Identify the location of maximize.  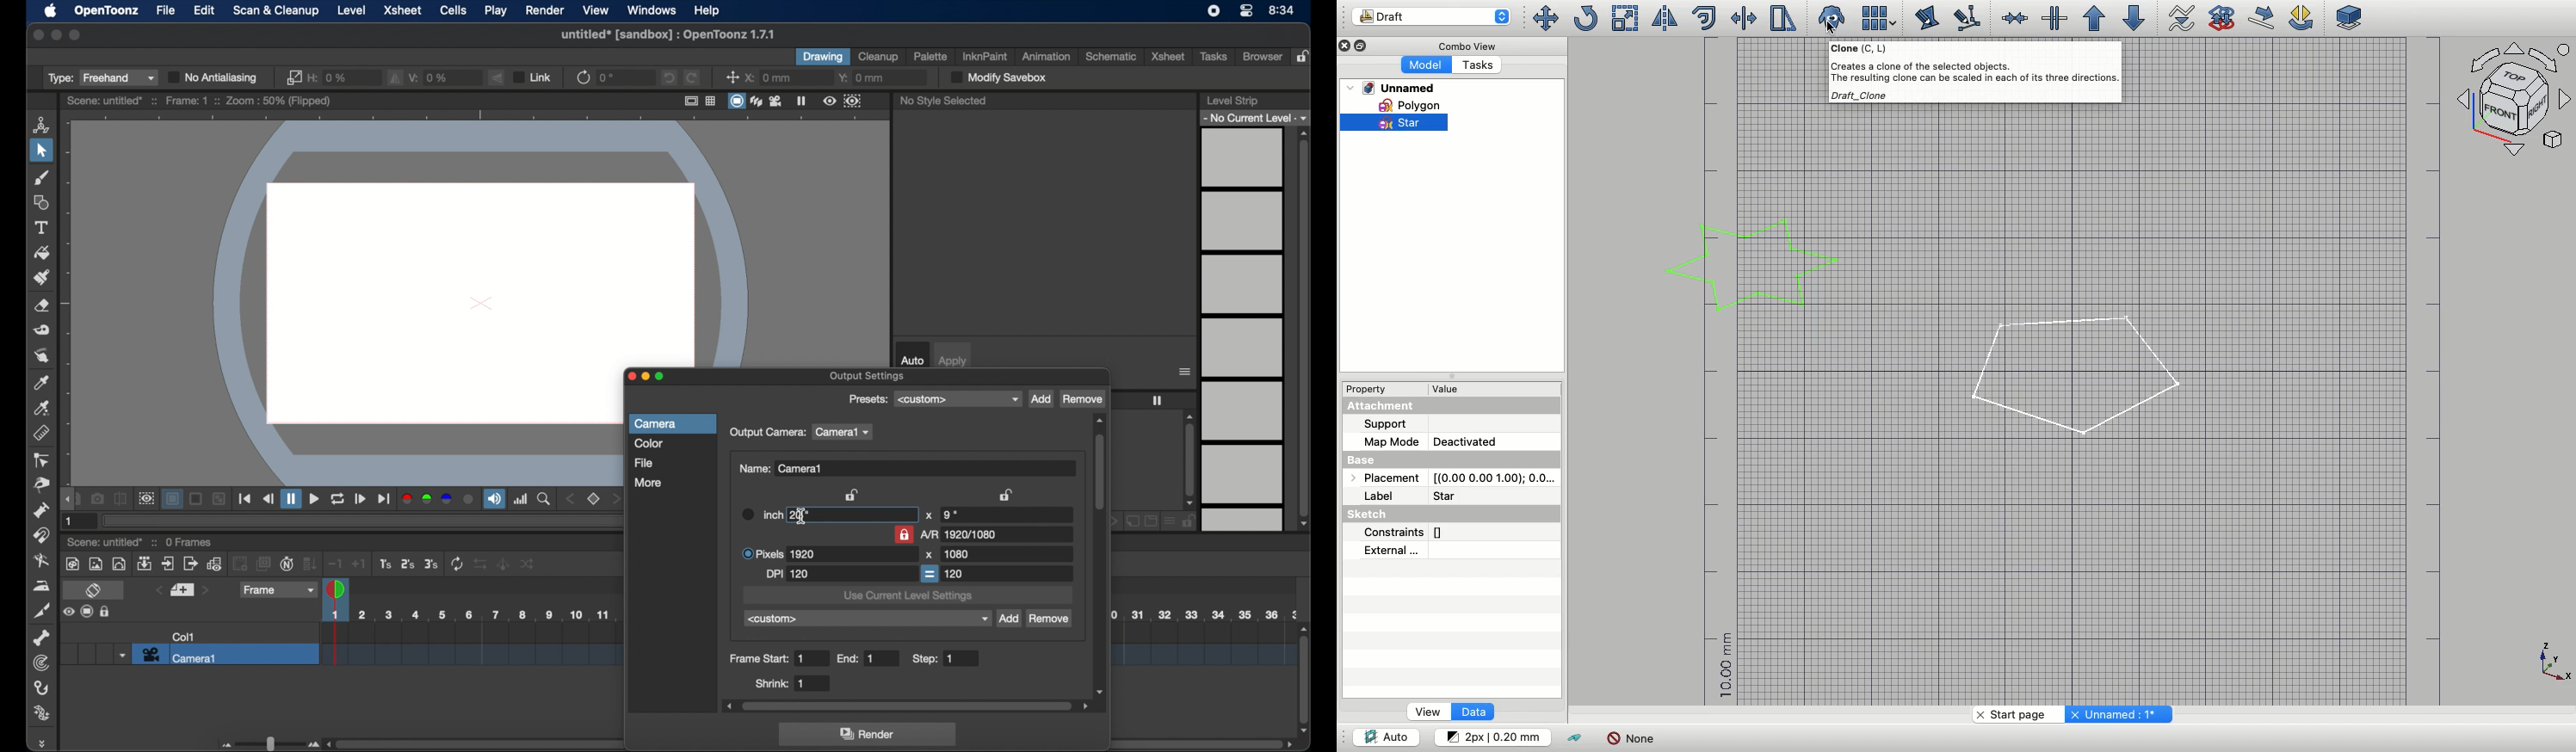
(75, 35).